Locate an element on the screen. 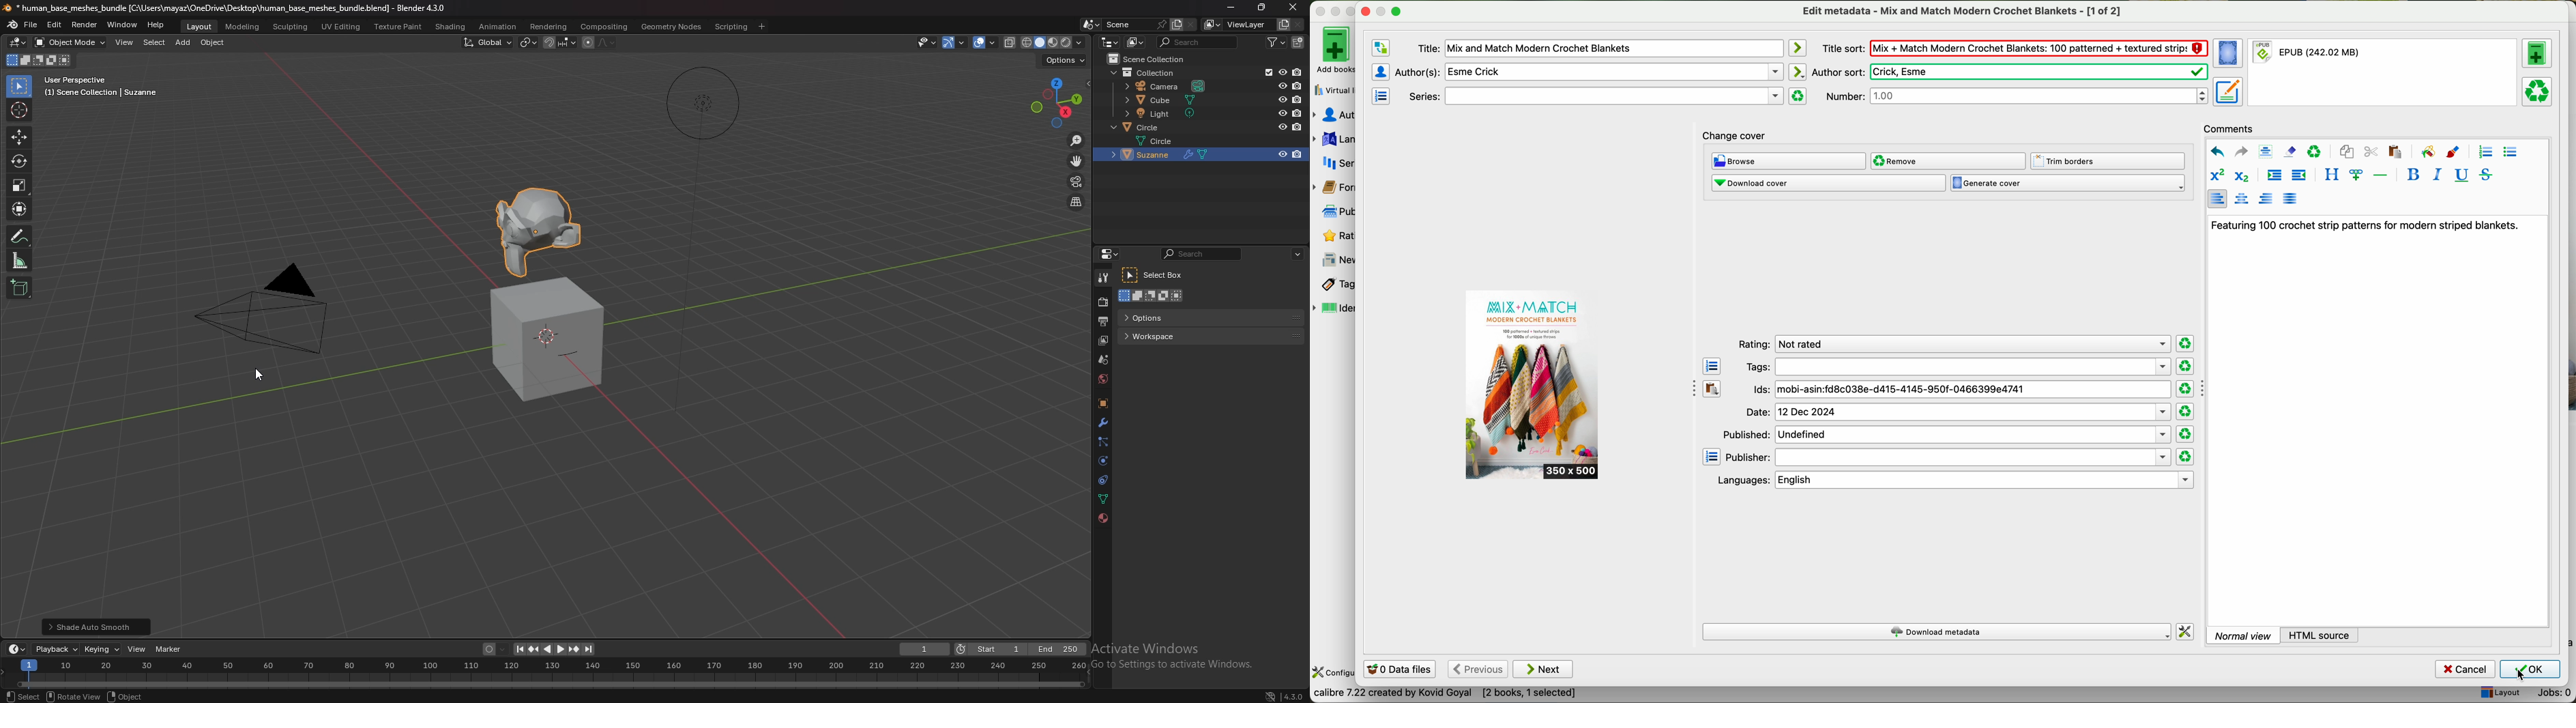 This screenshot has width=2576, height=728. unordered list is located at coordinates (2510, 152).